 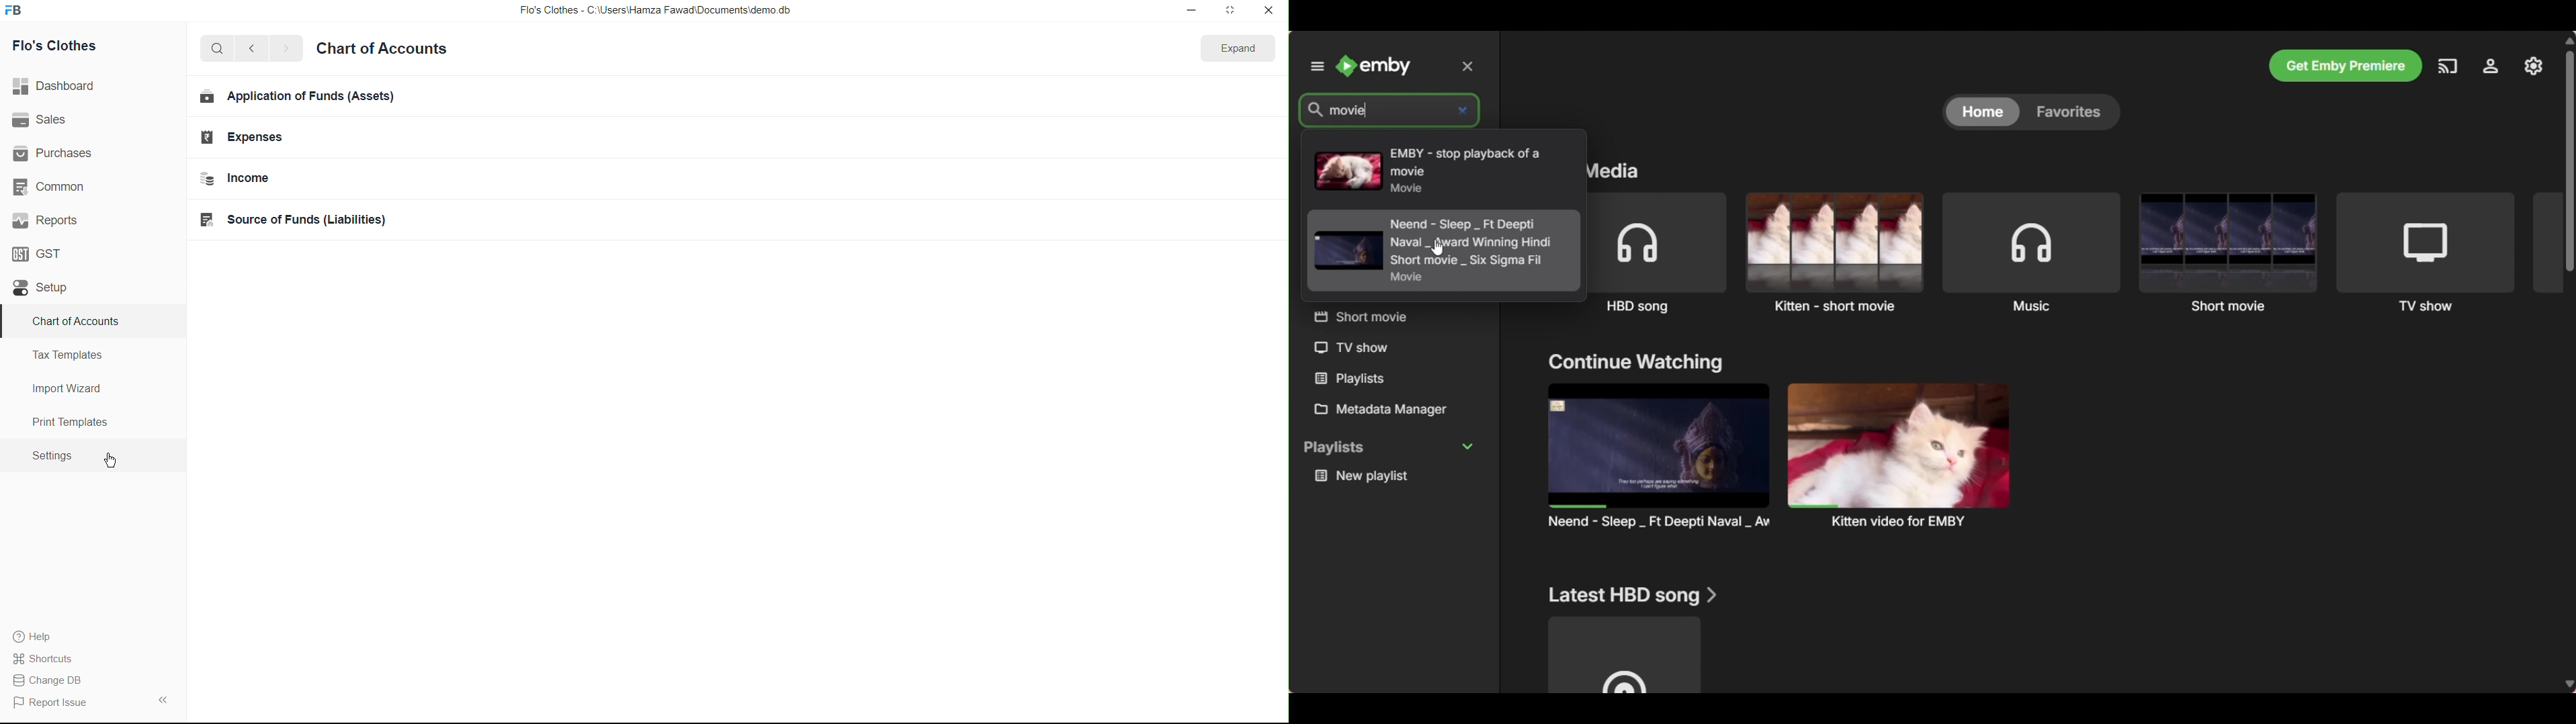 I want to click on Close, so click(x=1269, y=11).